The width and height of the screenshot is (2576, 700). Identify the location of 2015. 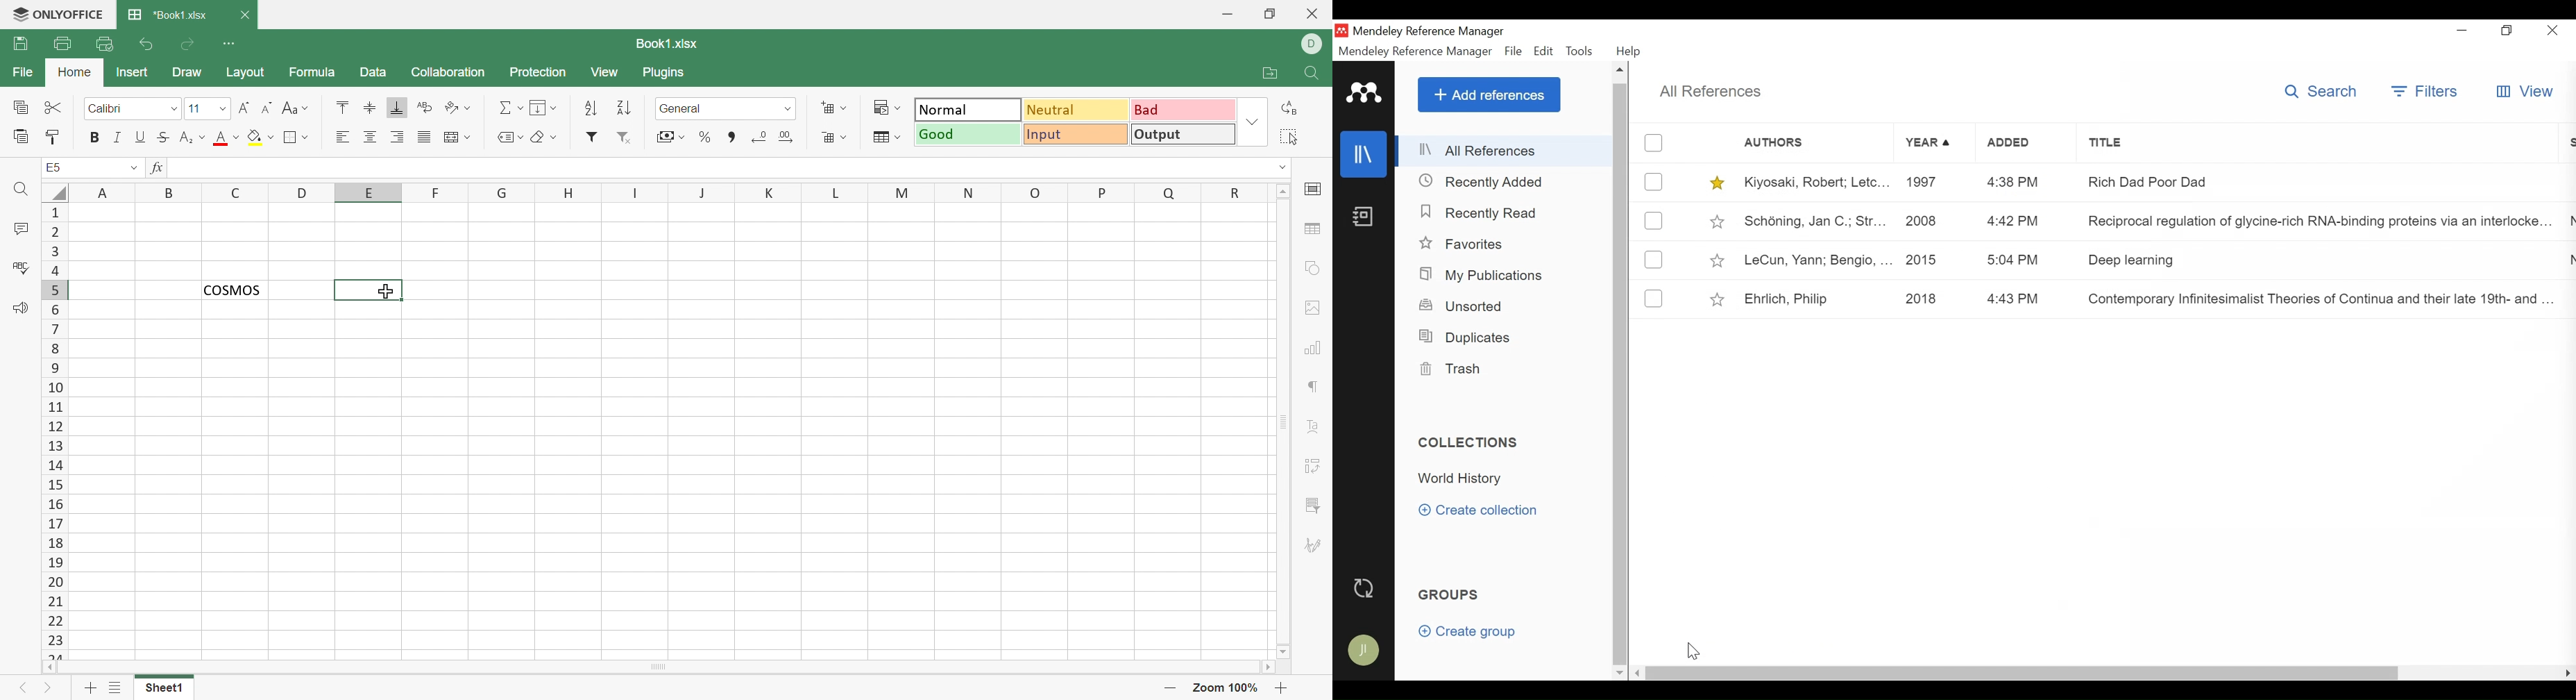
(1933, 259).